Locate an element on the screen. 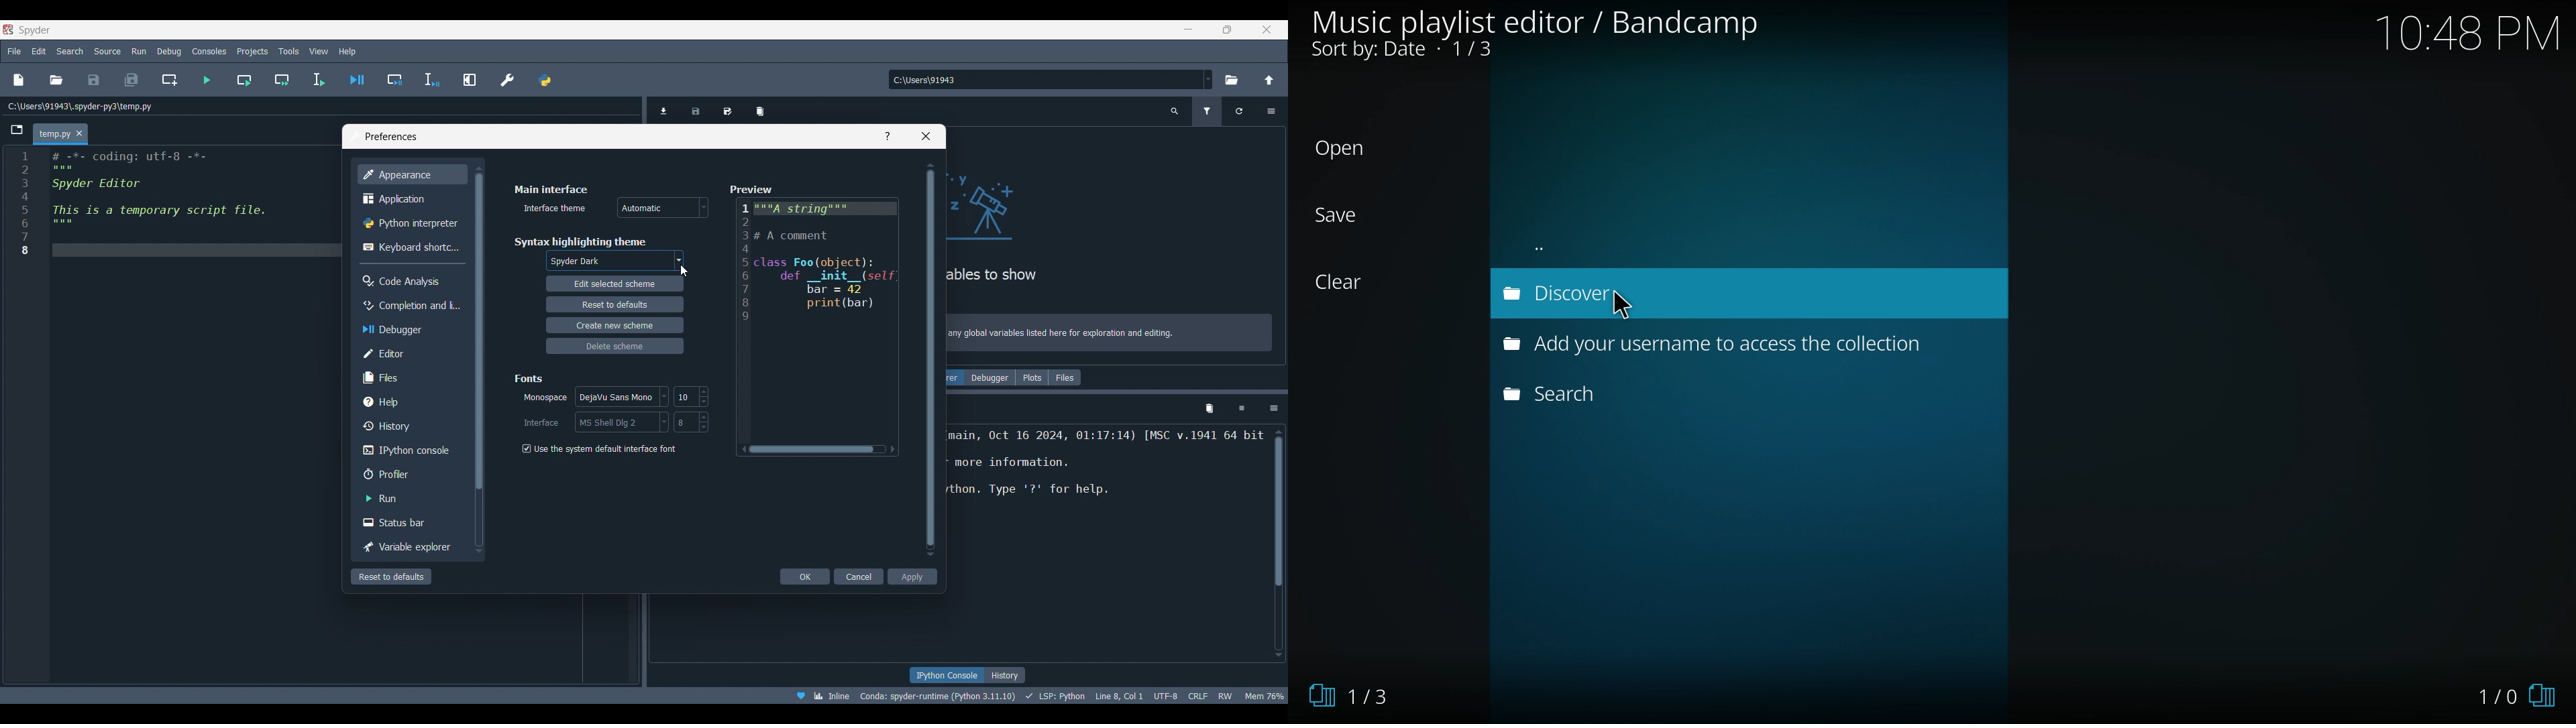  View menu is located at coordinates (319, 52).